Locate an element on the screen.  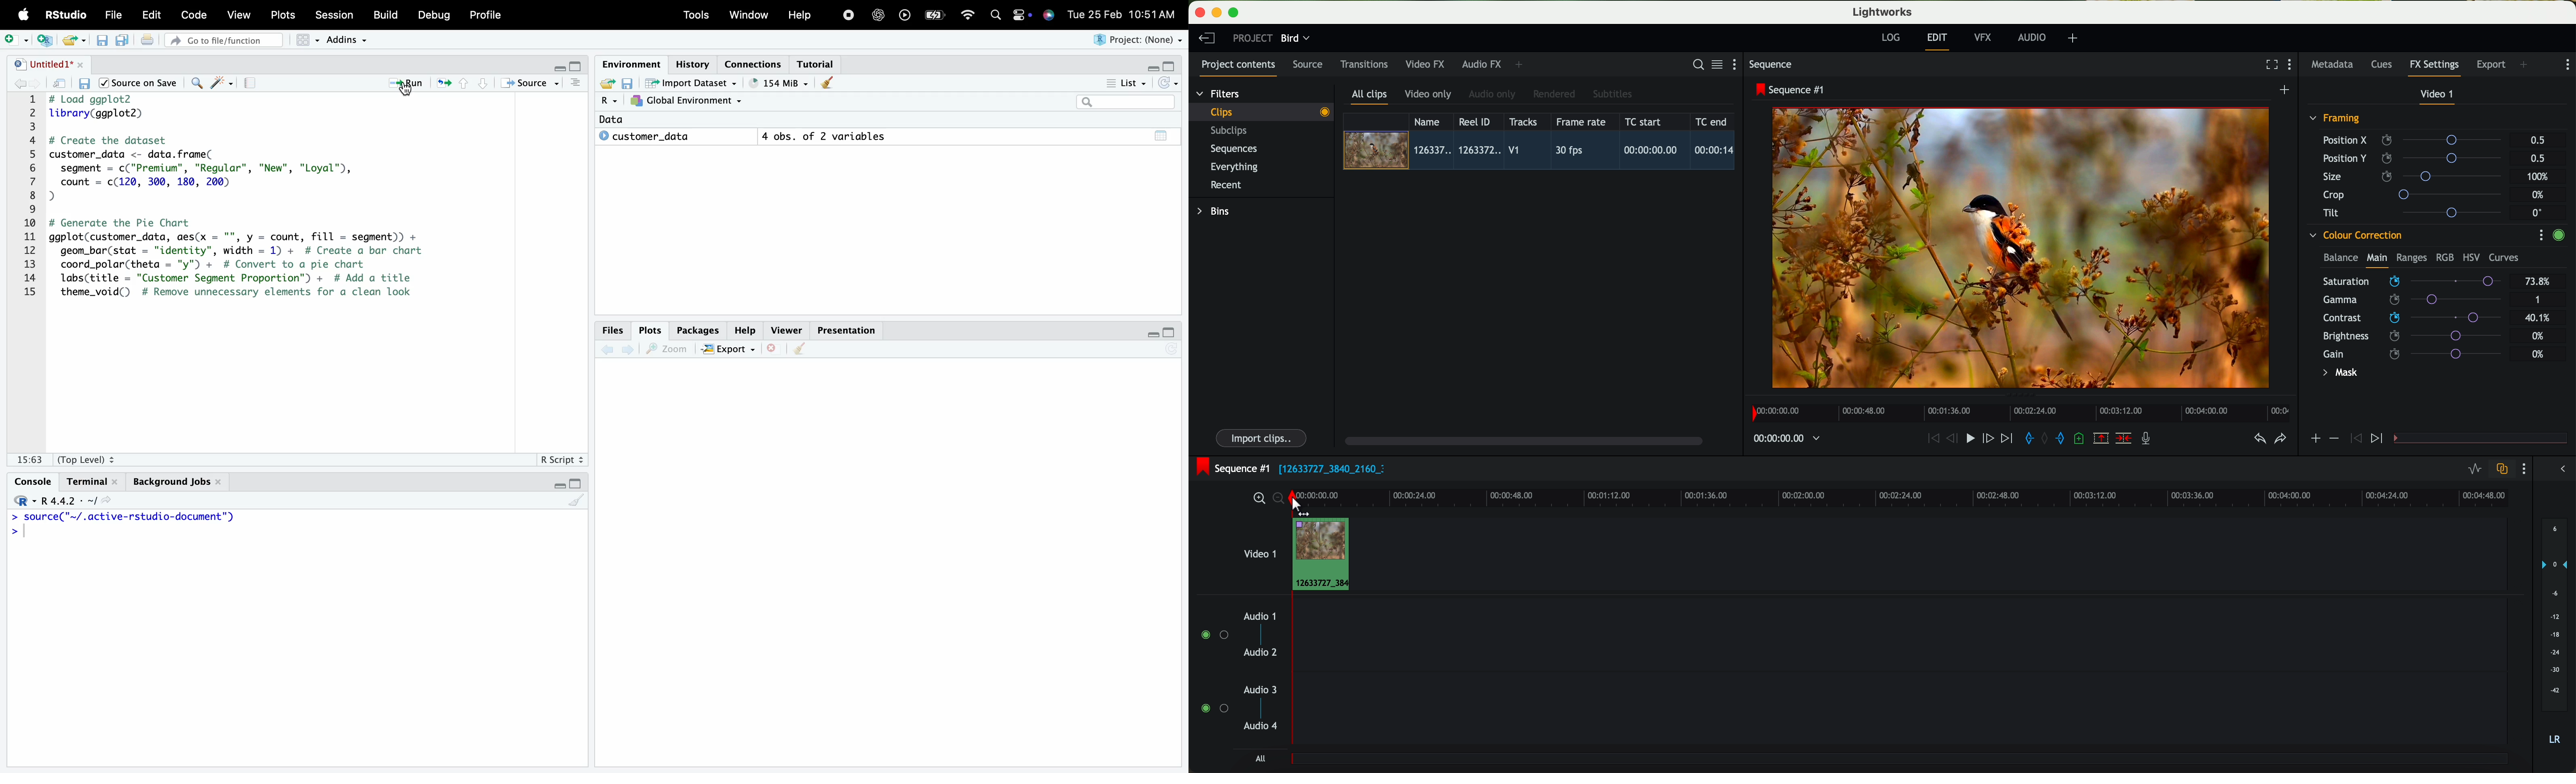
List is located at coordinates (1122, 82).